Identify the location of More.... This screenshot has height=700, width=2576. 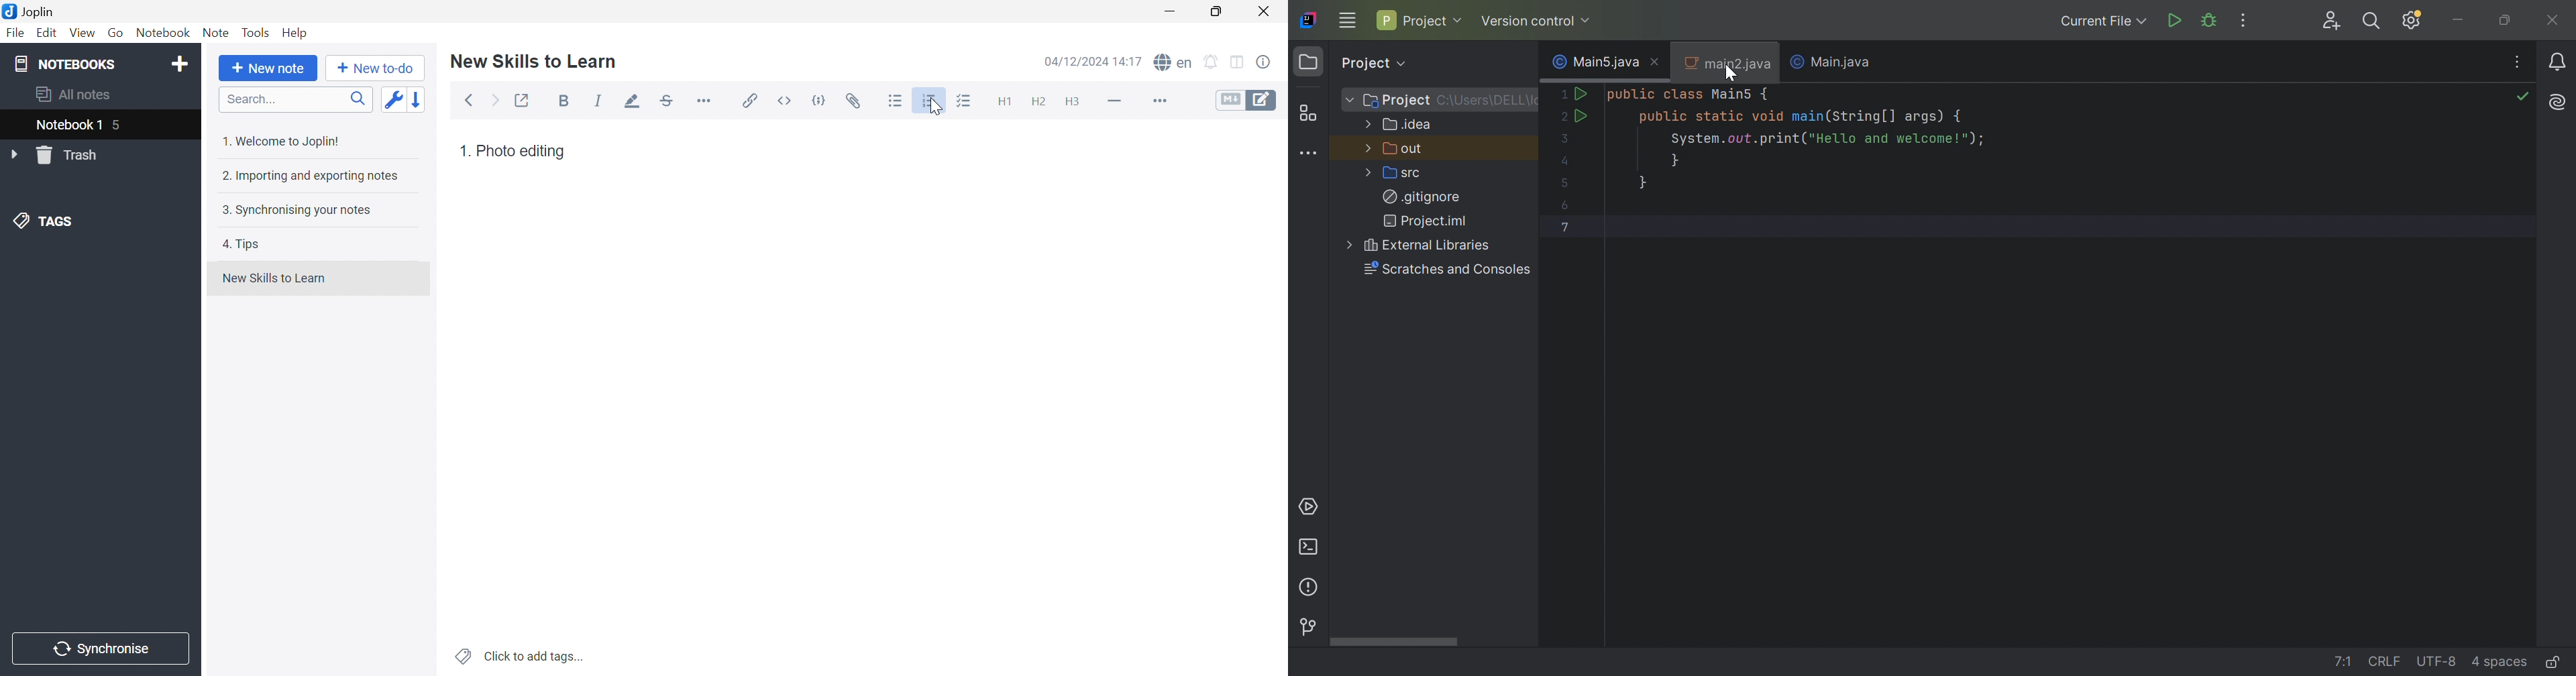
(704, 99).